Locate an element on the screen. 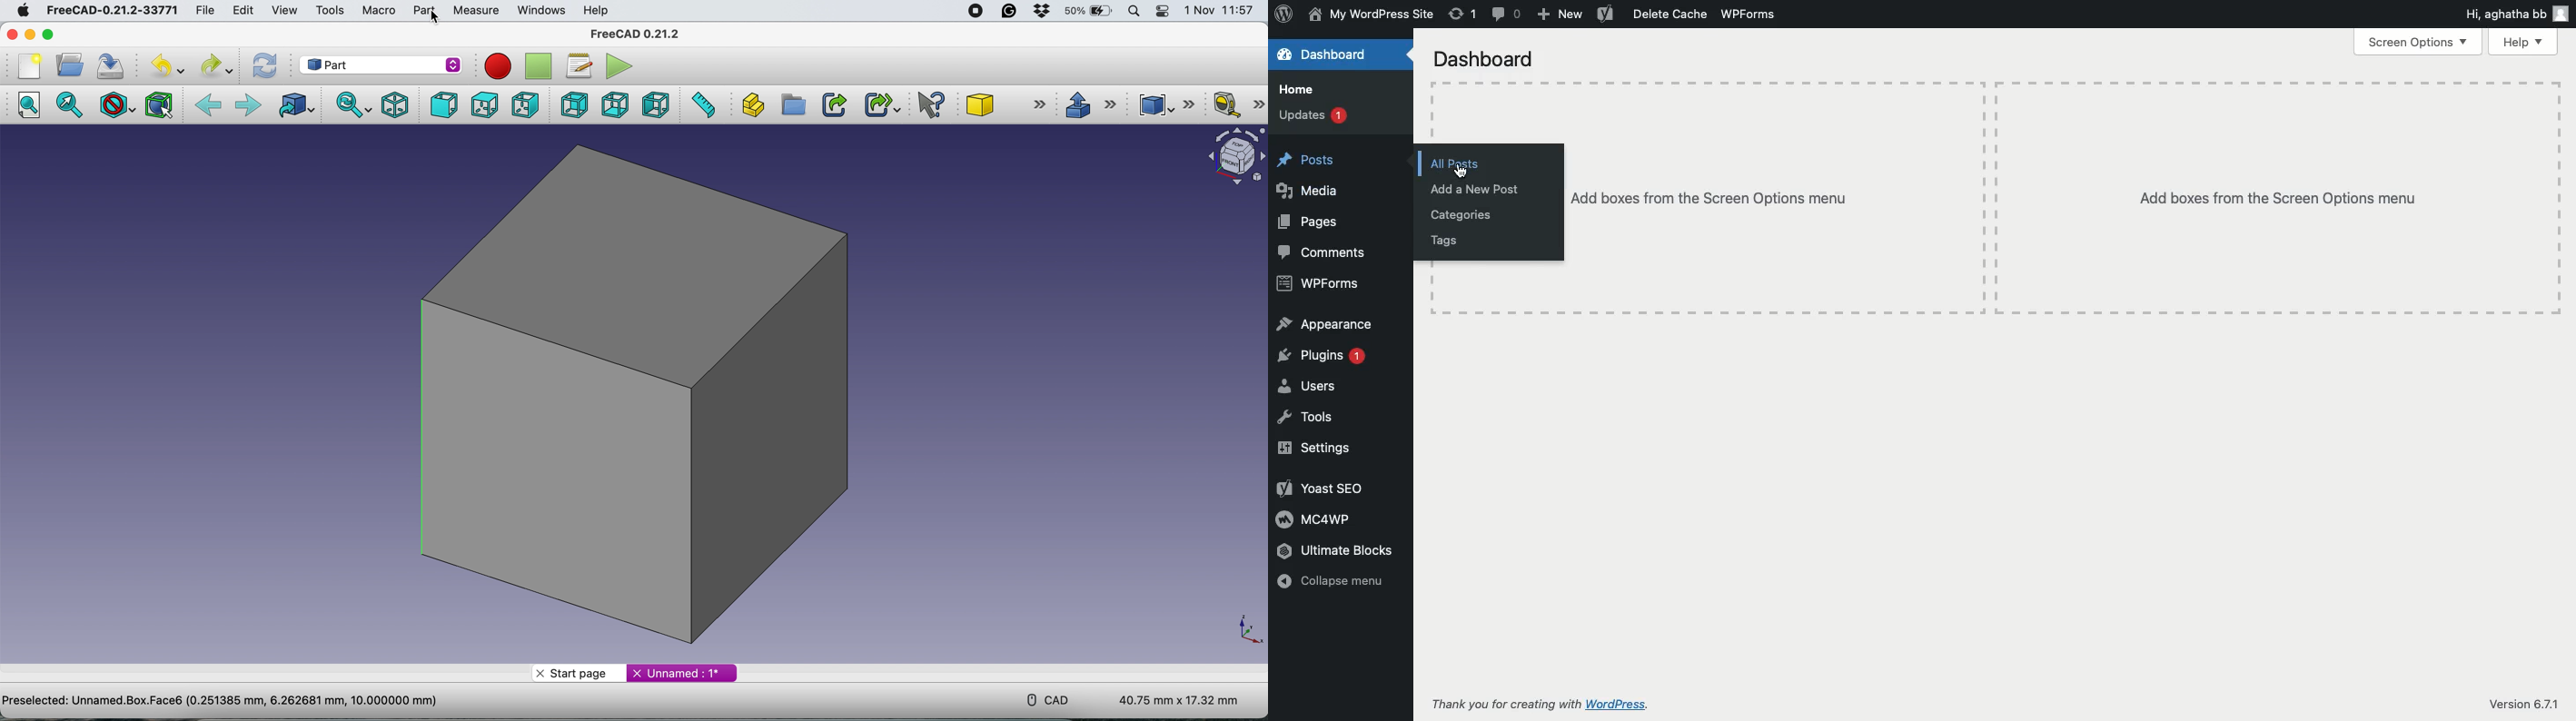 This screenshot has width=2576, height=728. start page is located at coordinates (578, 672).